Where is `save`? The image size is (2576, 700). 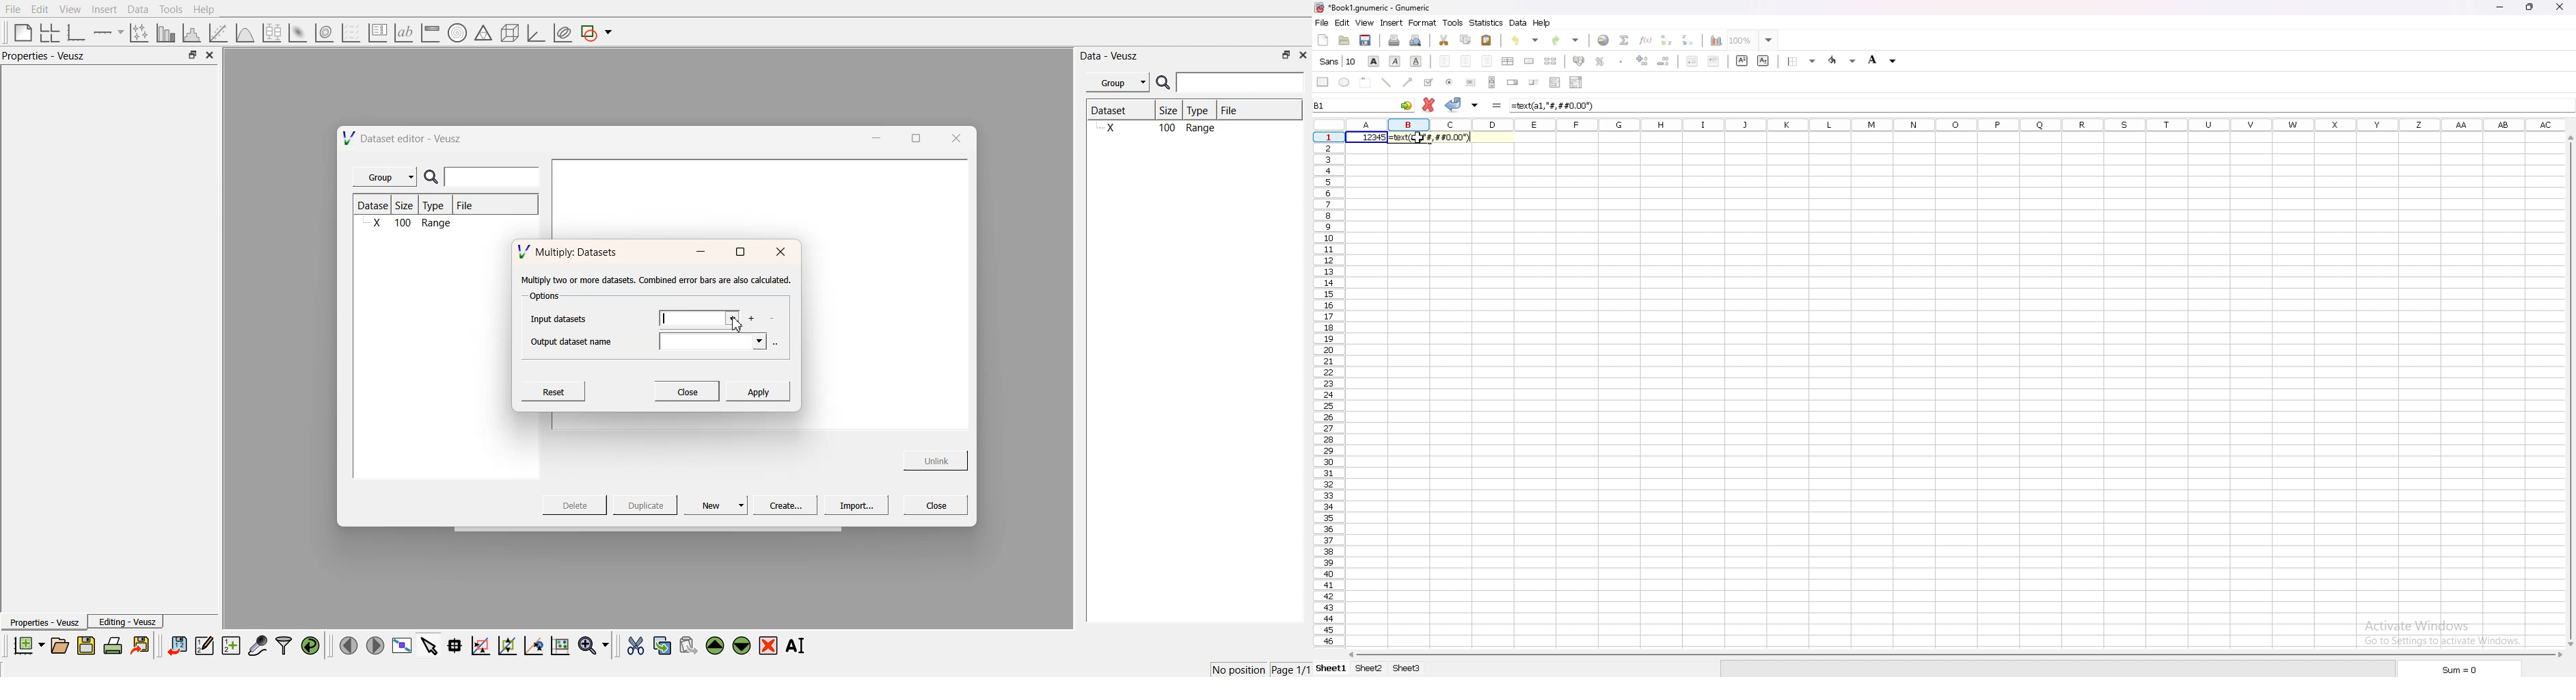 save is located at coordinates (88, 646).